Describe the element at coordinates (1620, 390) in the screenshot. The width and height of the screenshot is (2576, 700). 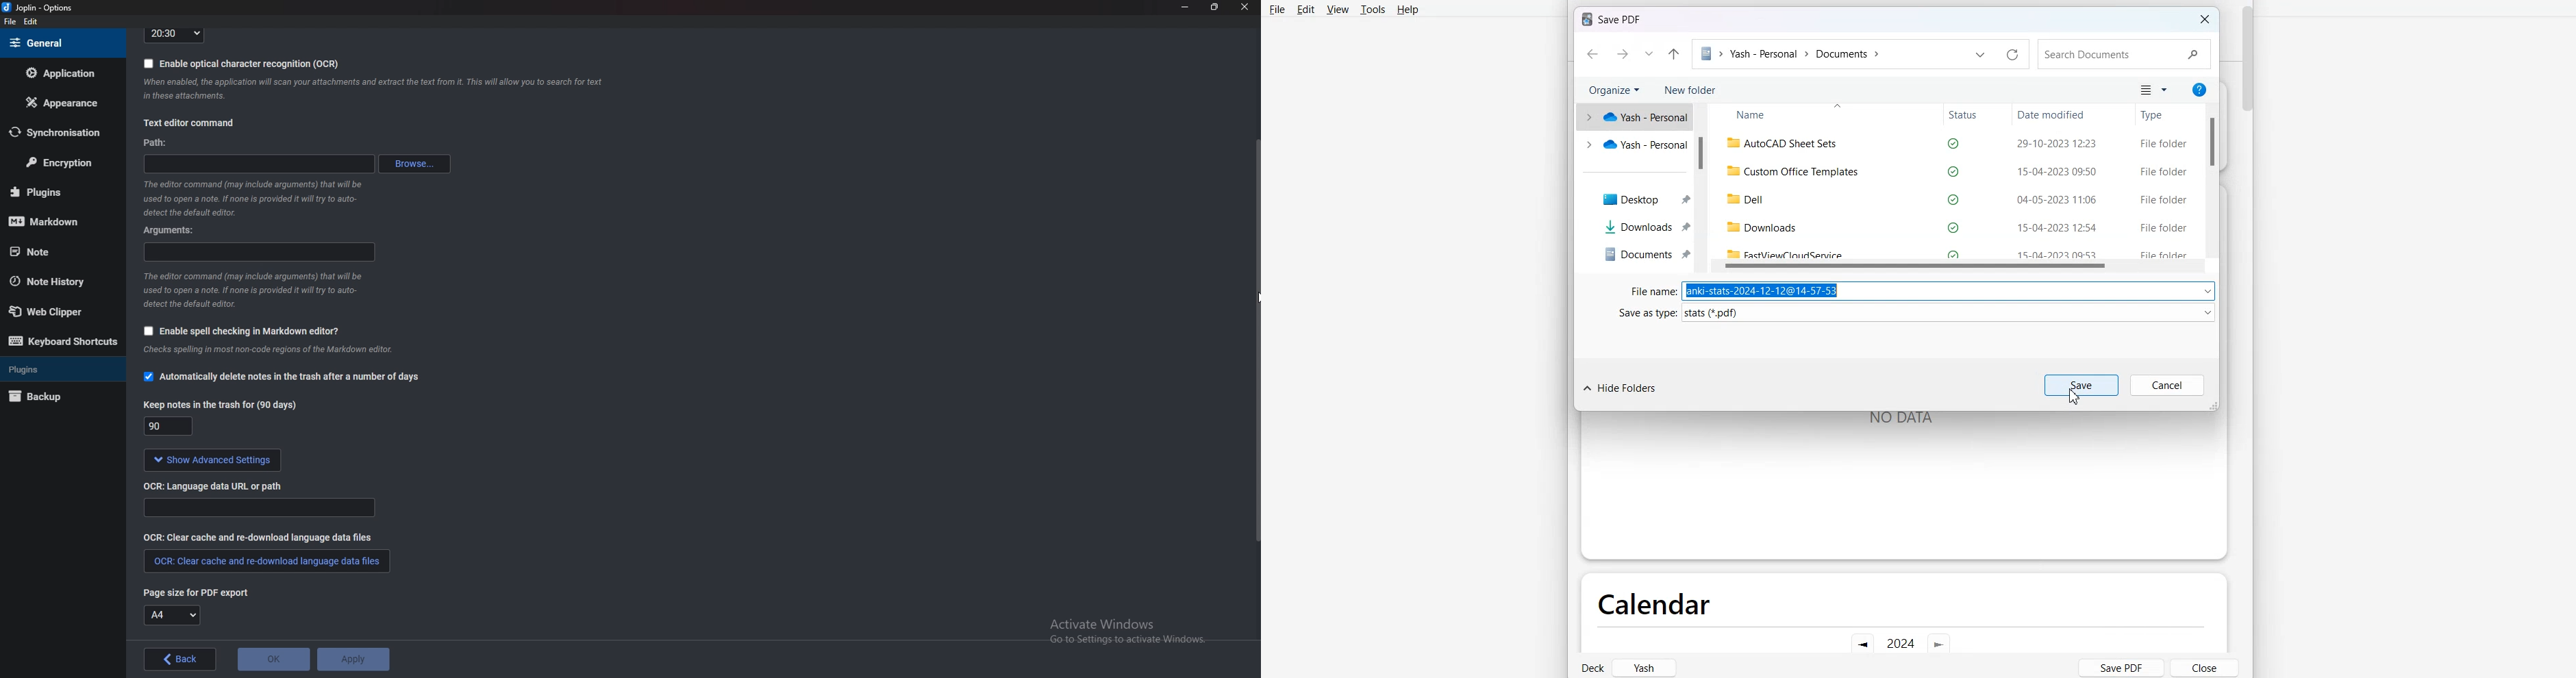
I see `Hide Folders` at that location.